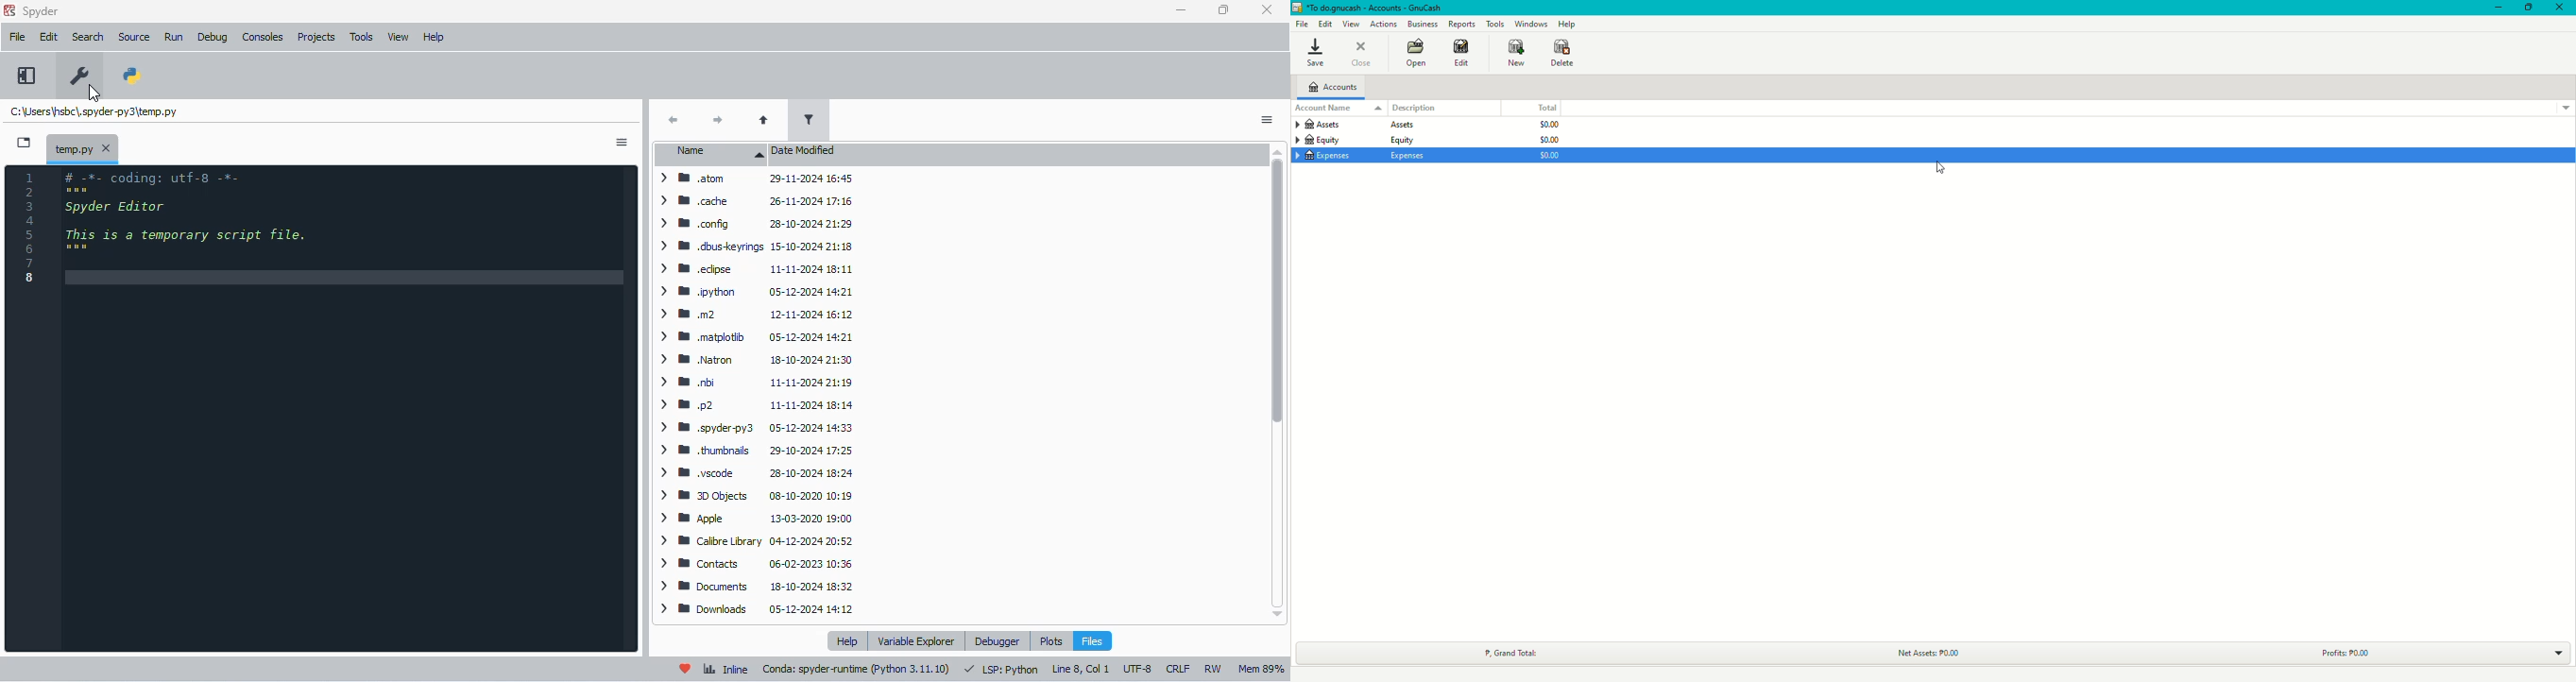  What do you see at coordinates (135, 38) in the screenshot?
I see `source` at bounding box center [135, 38].